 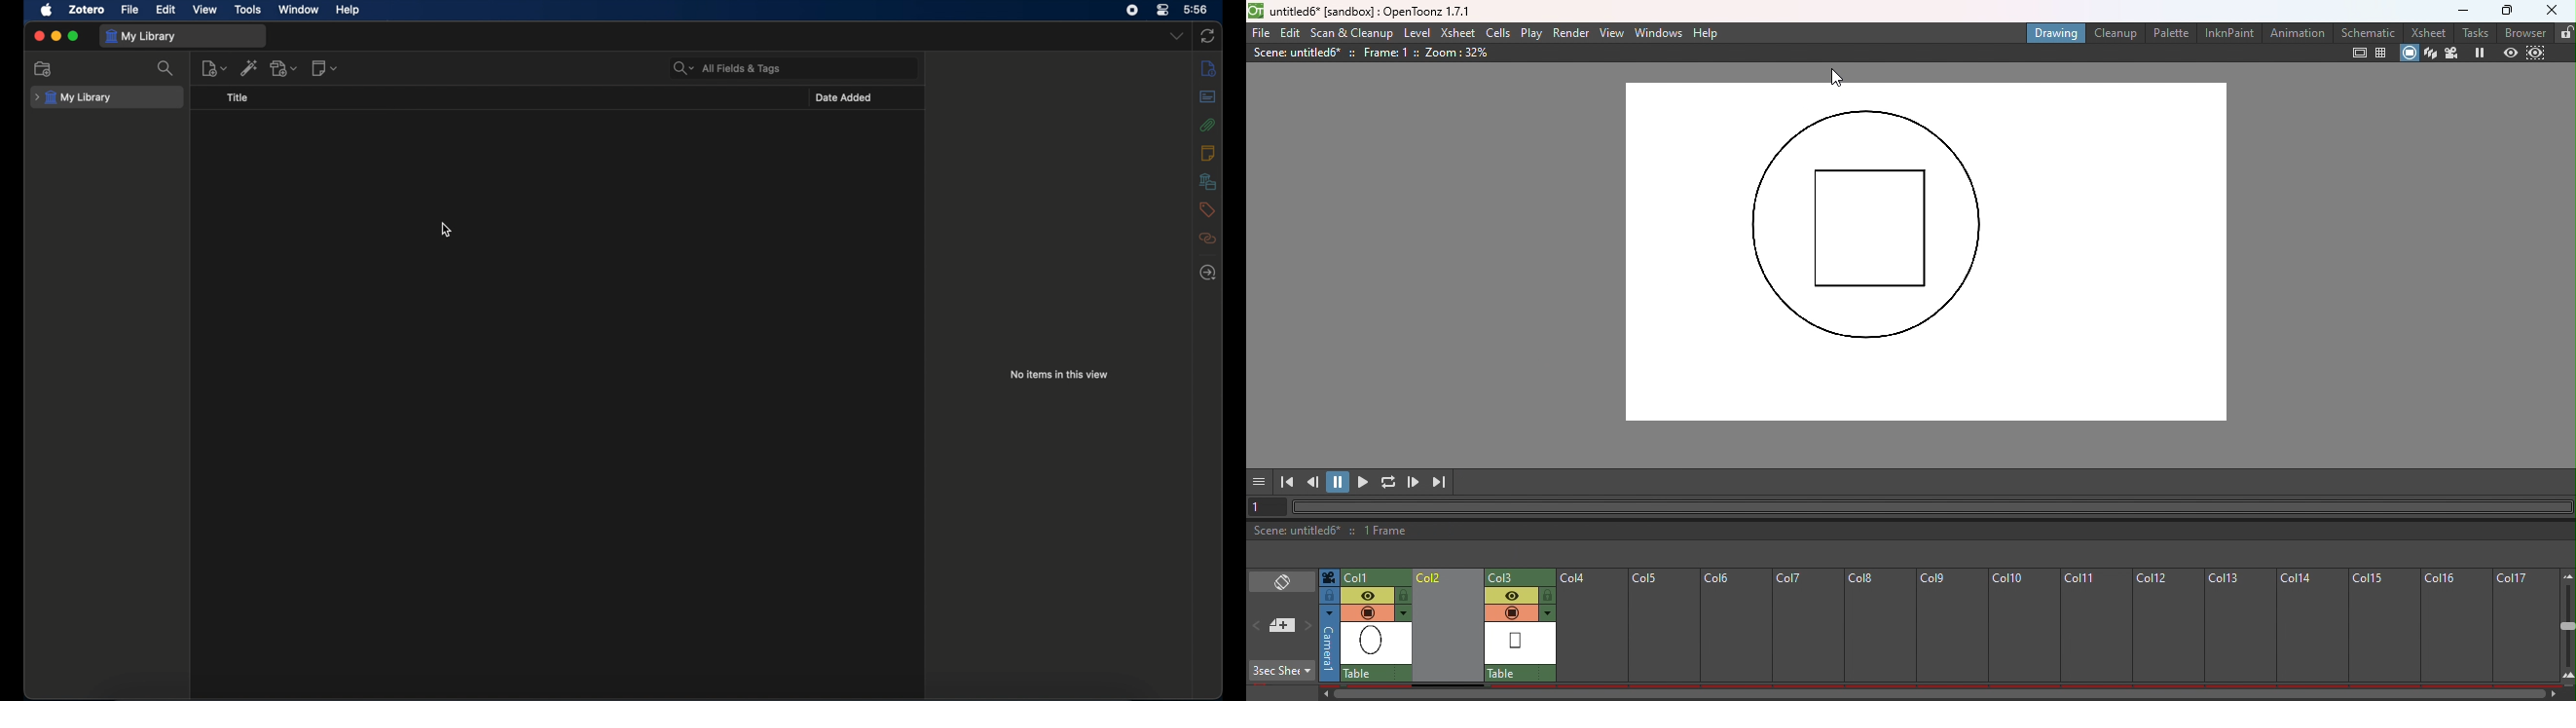 I want to click on attachments, so click(x=1207, y=125).